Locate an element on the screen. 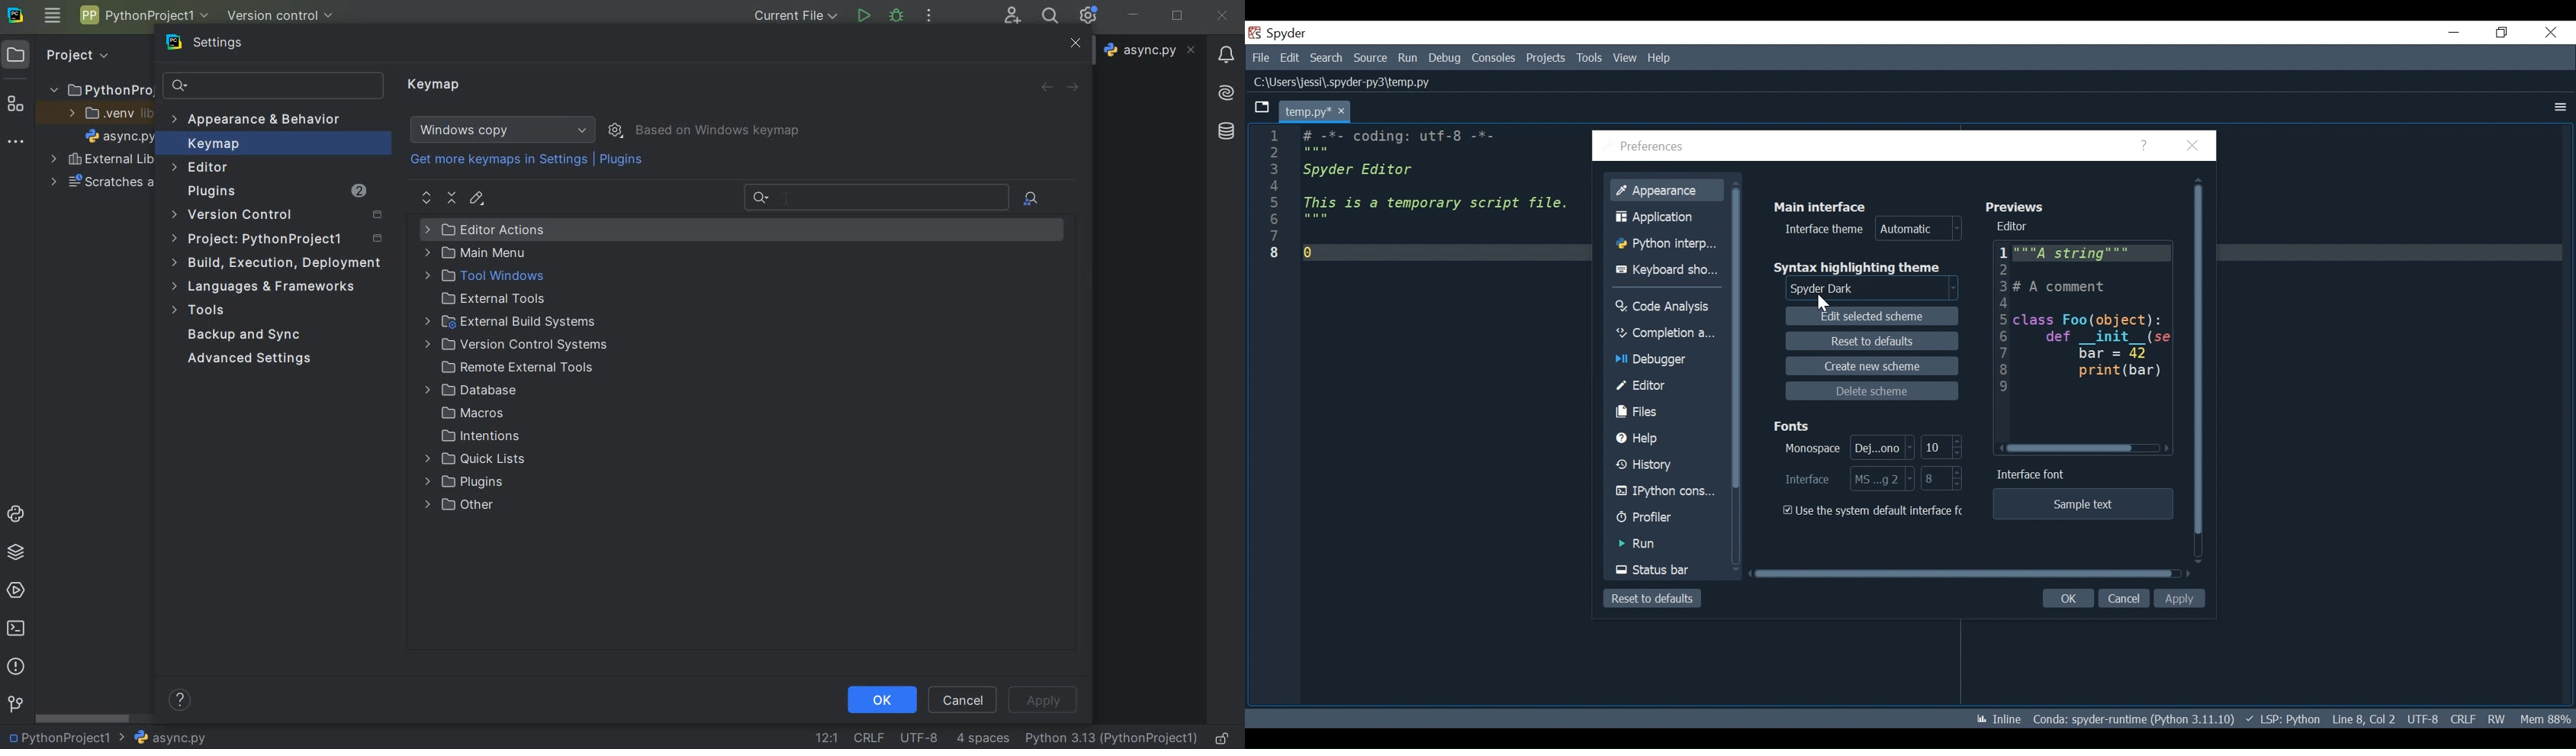 The image size is (2576, 756). Conda Environment Indicator is located at coordinates (2134, 717).